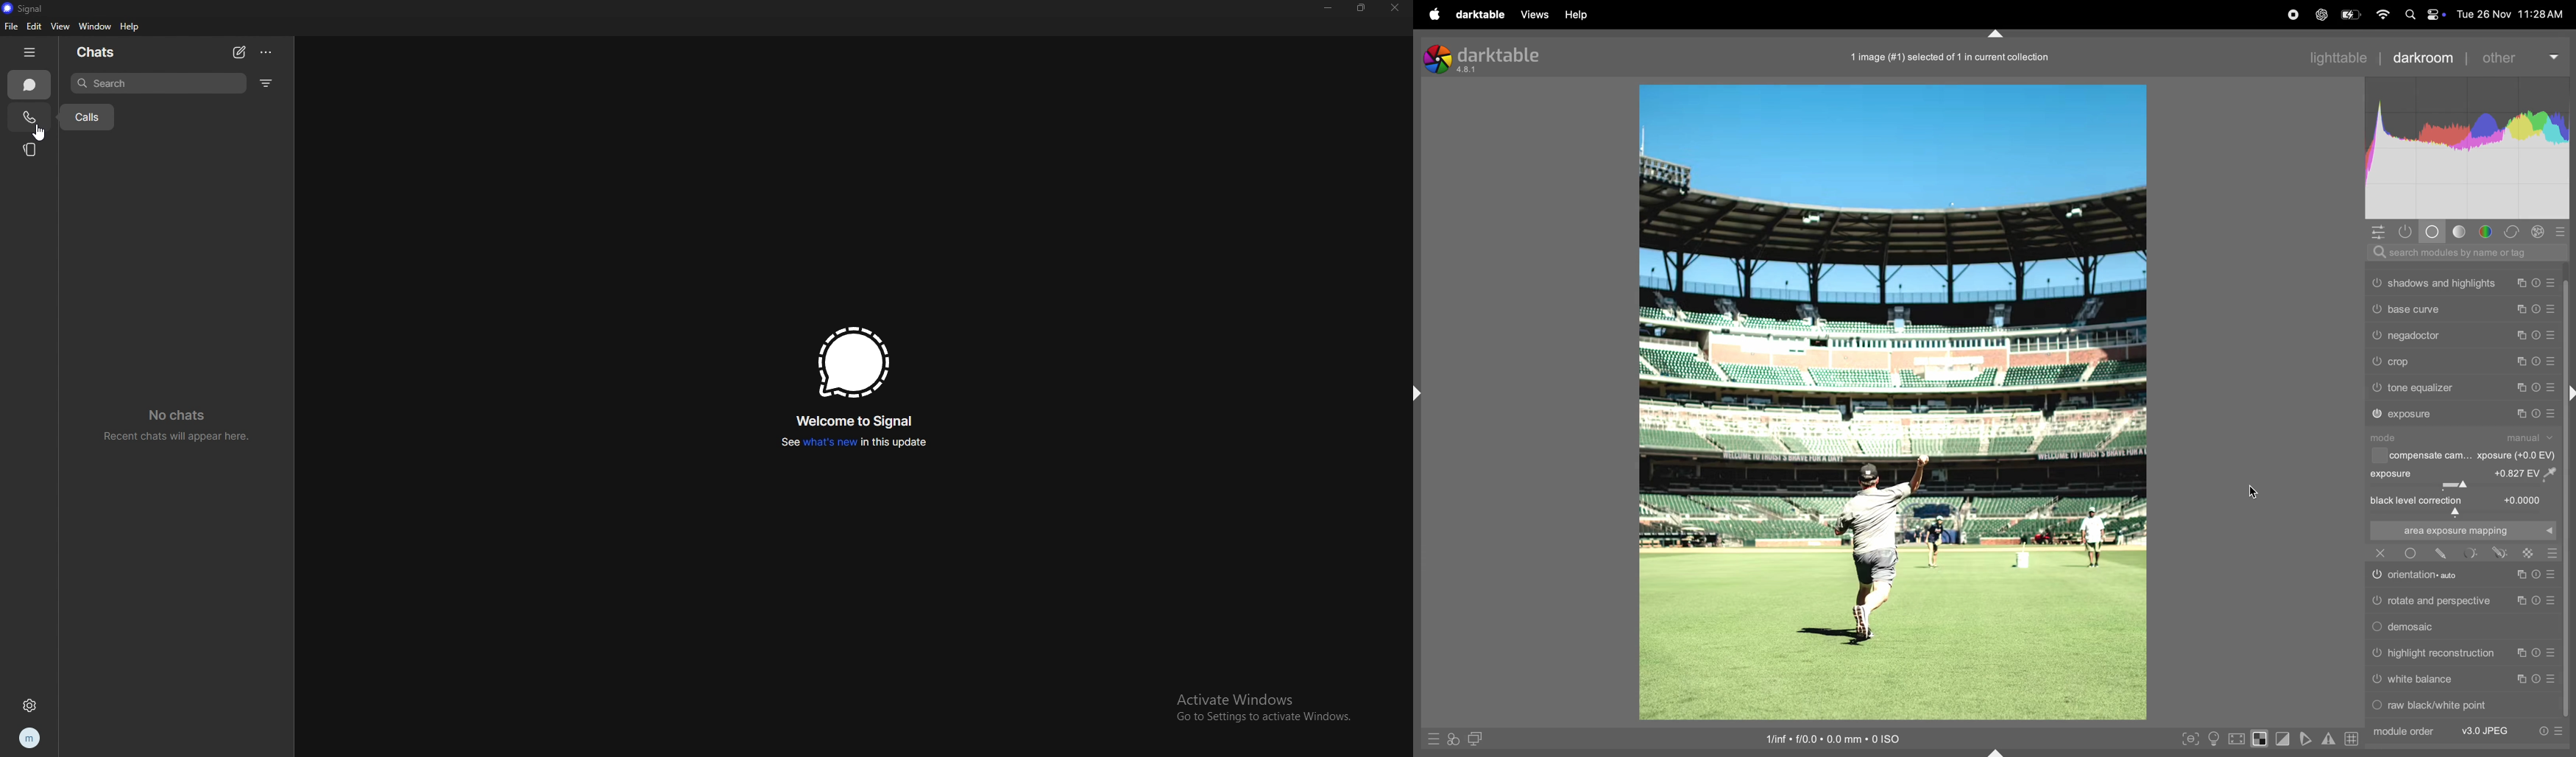  I want to click on copy, so click(2522, 679).